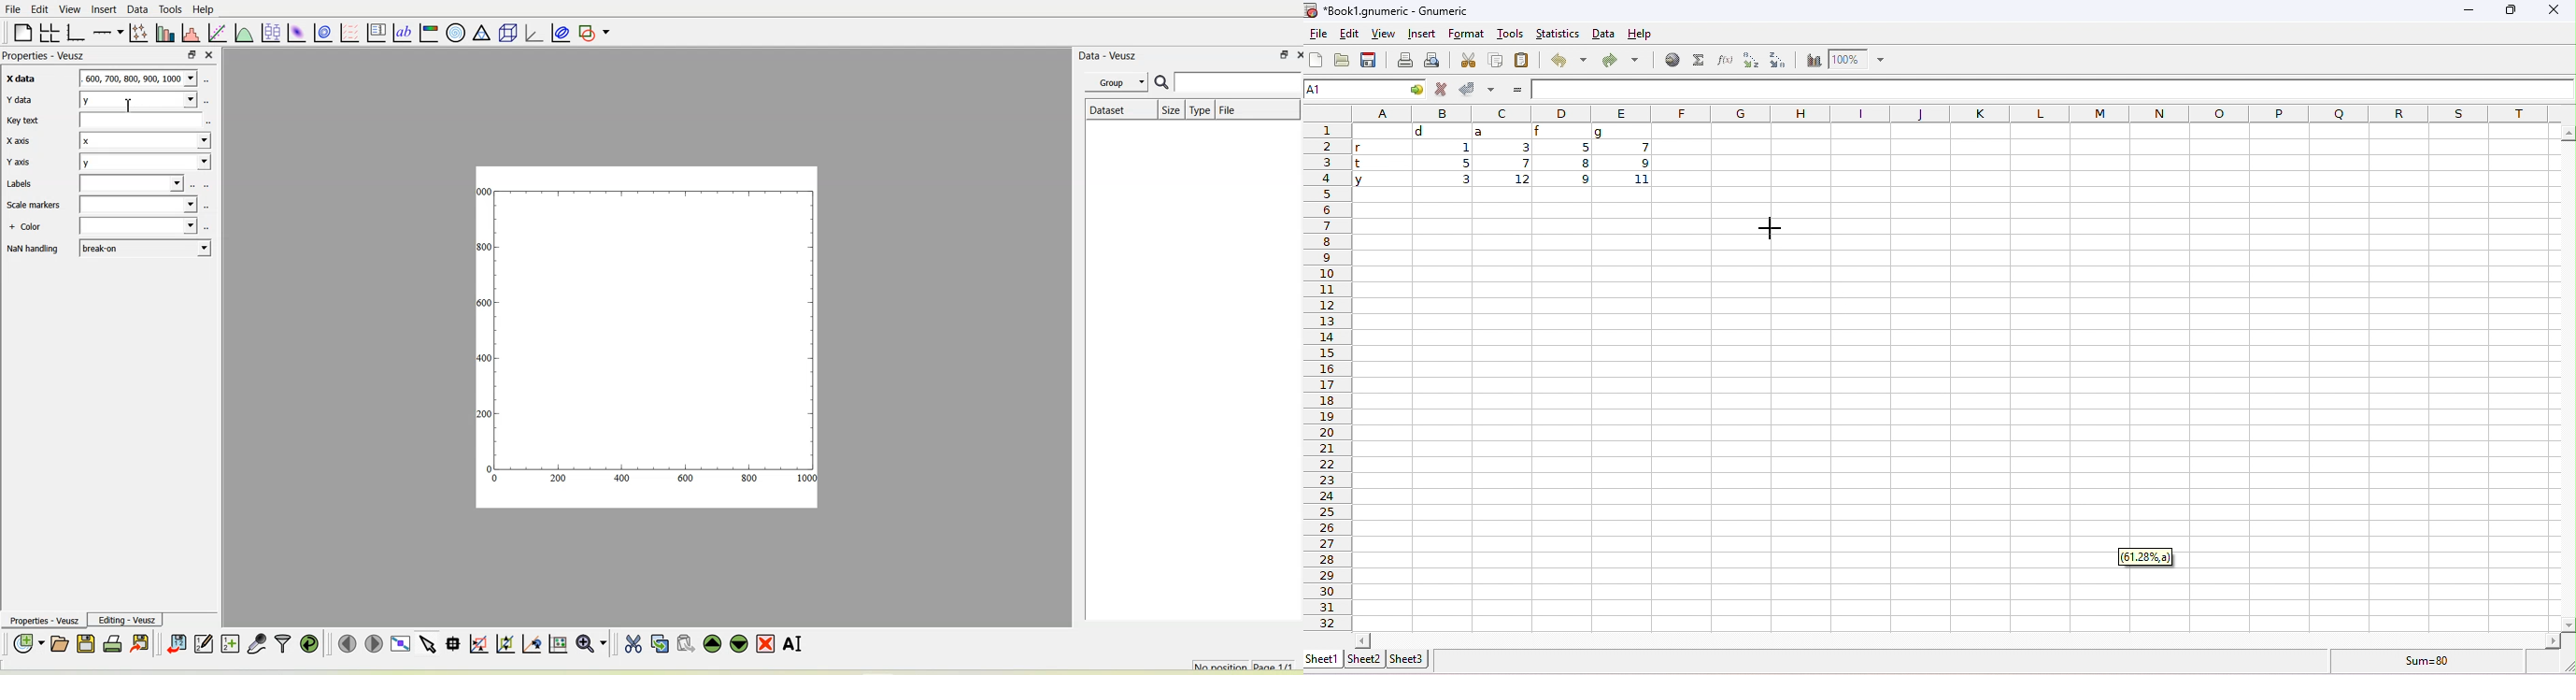 Image resolution: width=2576 pixels, height=700 pixels. Describe the element at coordinates (36, 205) in the screenshot. I see `Scale markers` at that location.